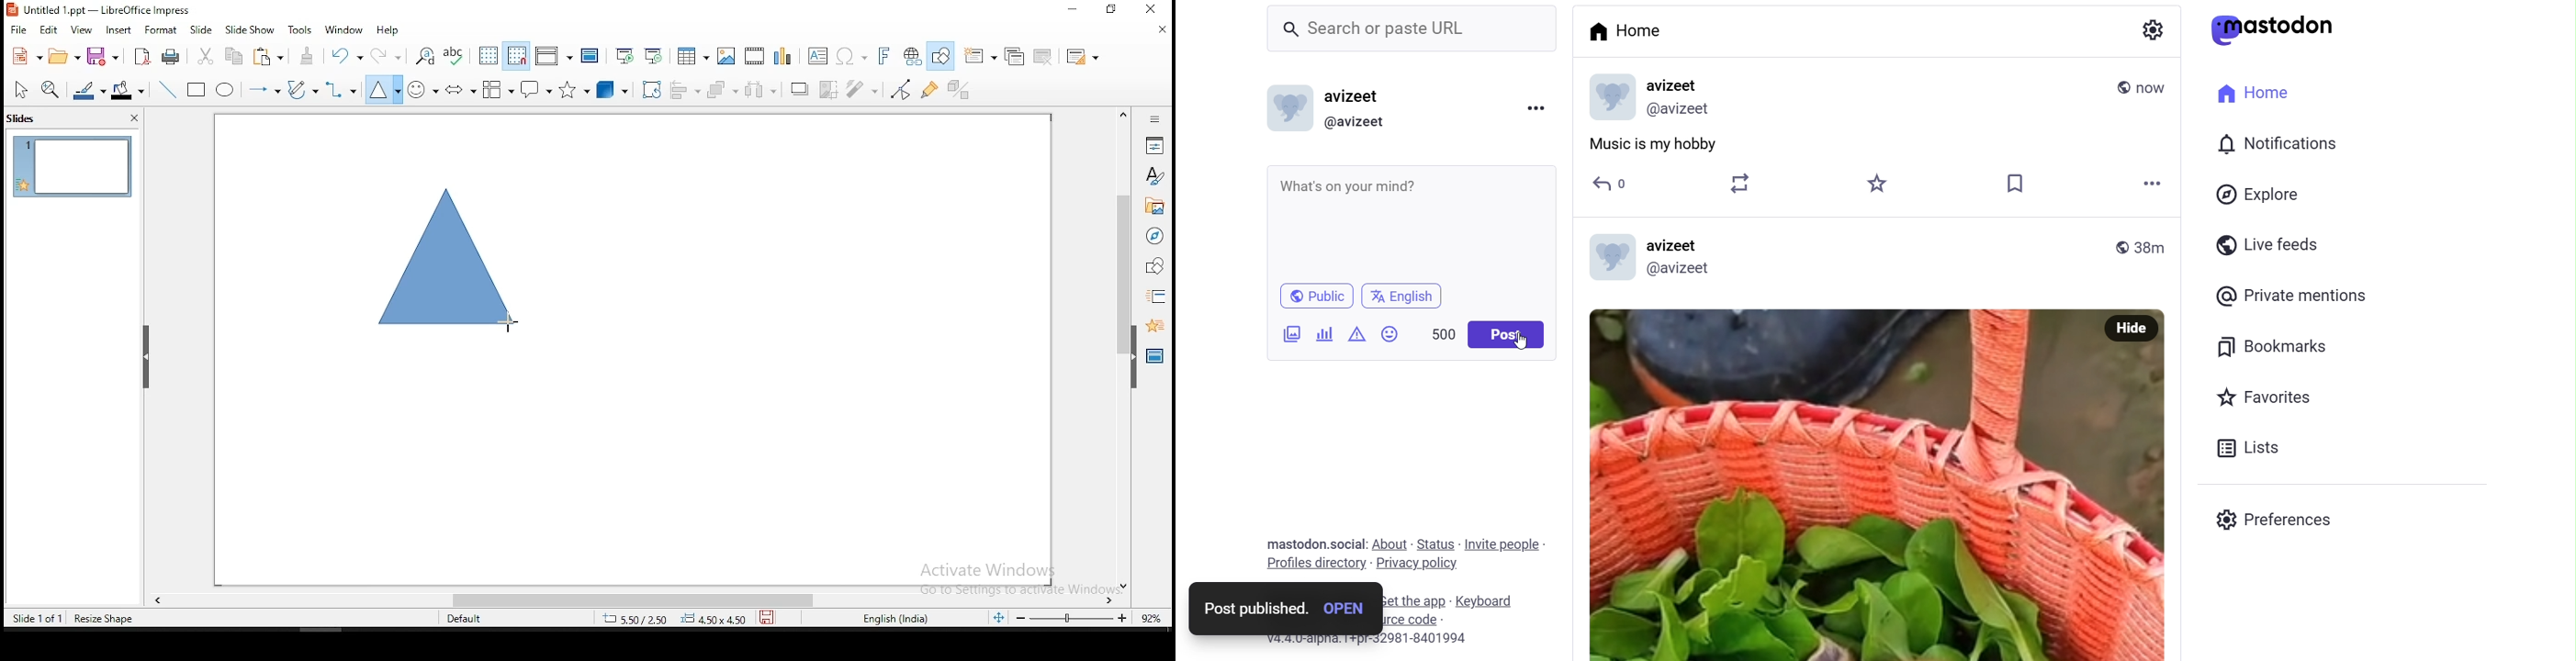 This screenshot has height=672, width=2576. What do you see at coordinates (499, 89) in the screenshot?
I see `flowchart` at bounding box center [499, 89].